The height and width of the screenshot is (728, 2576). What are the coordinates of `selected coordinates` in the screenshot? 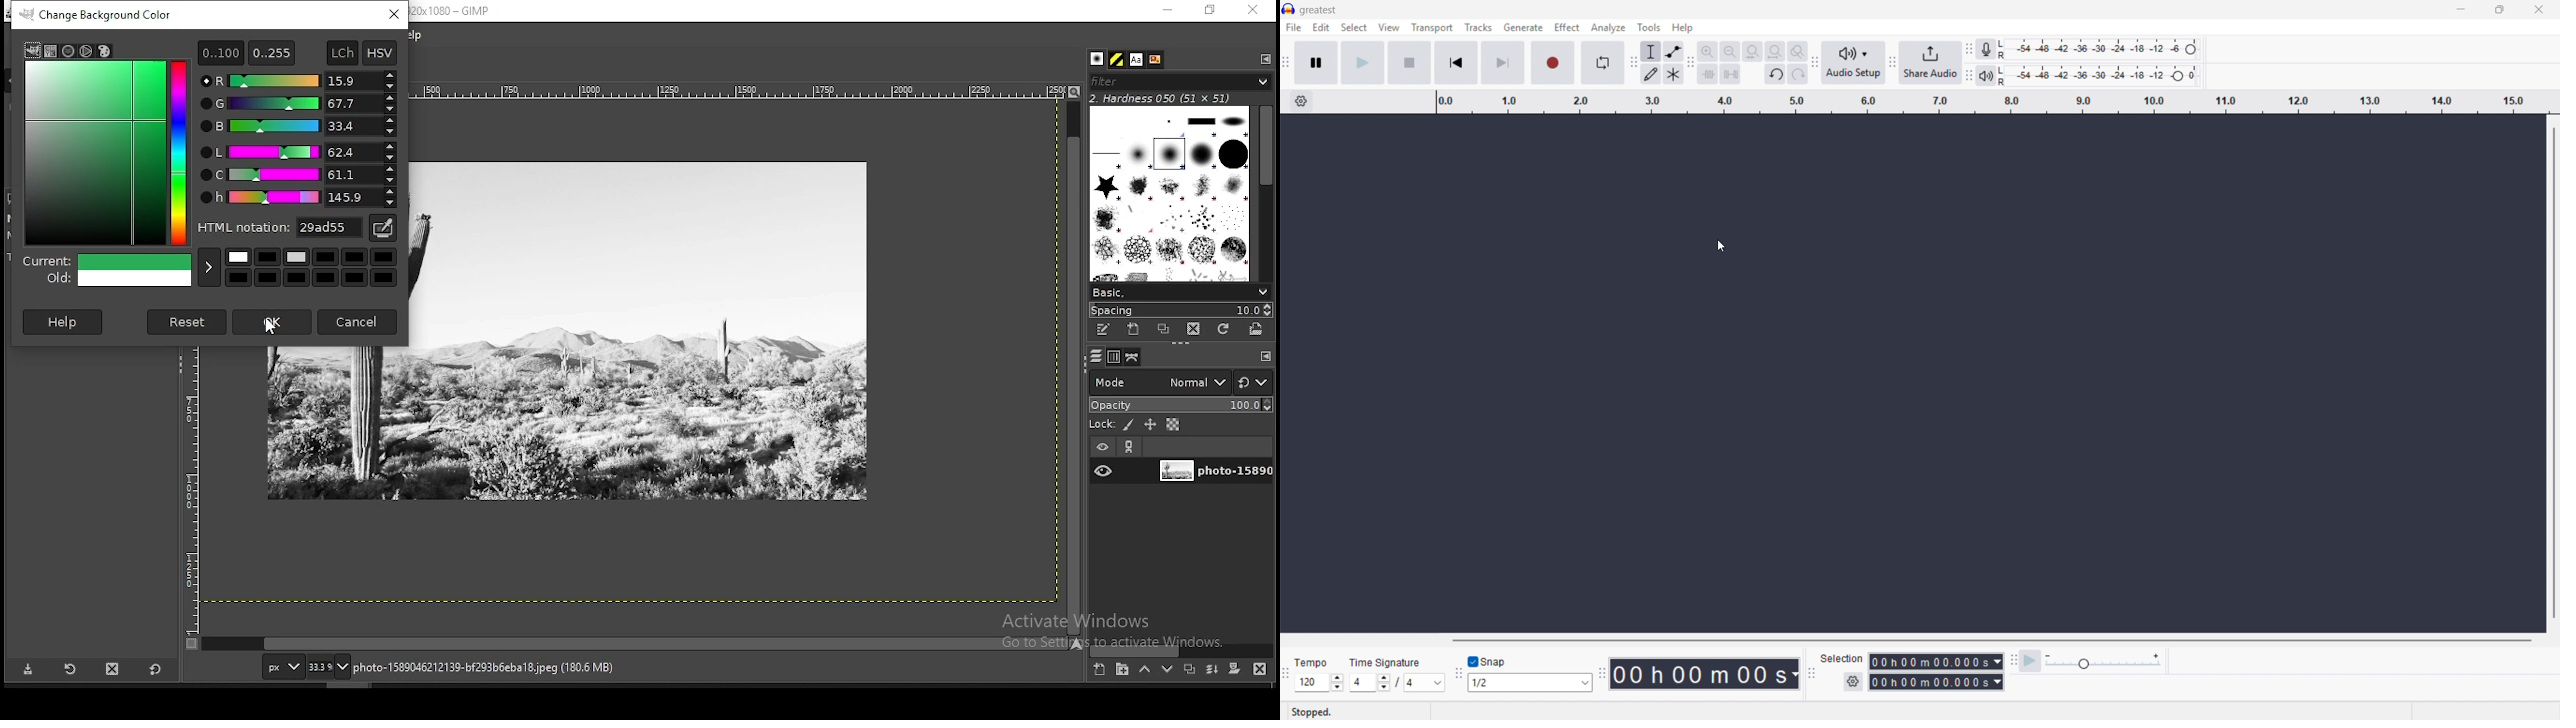 It's located at (134, 122).